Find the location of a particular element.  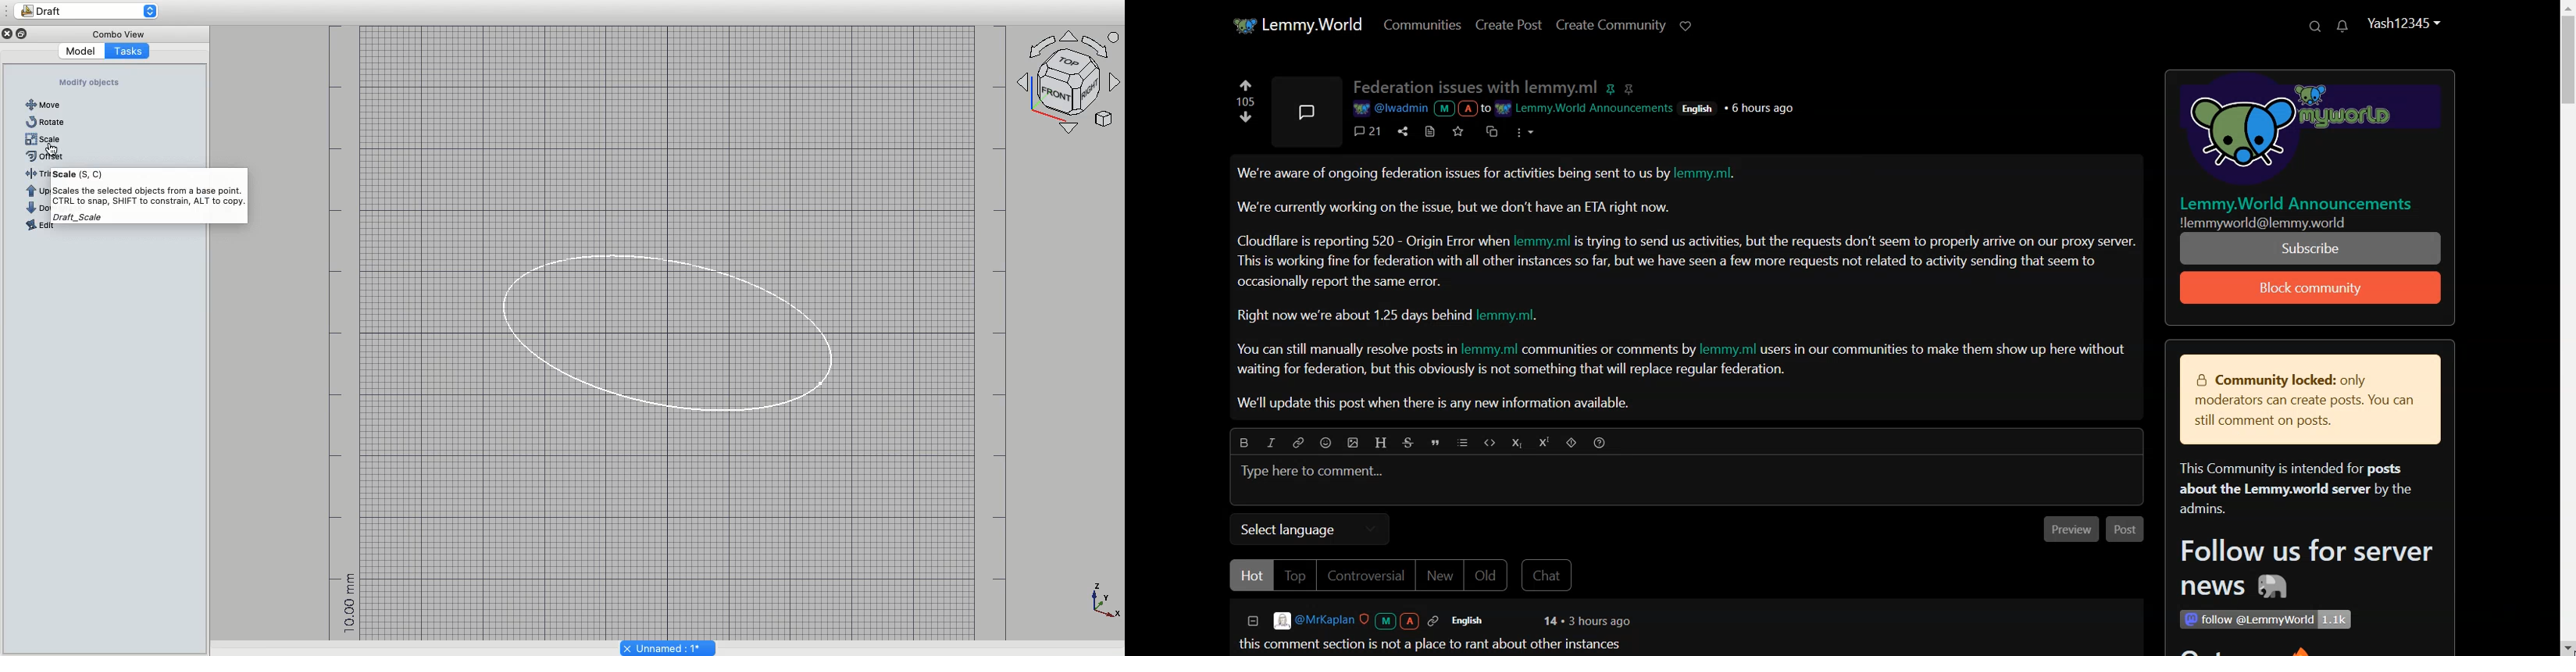

s trying to send us activities, but the requests don’t seem to properly arrive on our proxy server. is located at coordinates (1855, 241).